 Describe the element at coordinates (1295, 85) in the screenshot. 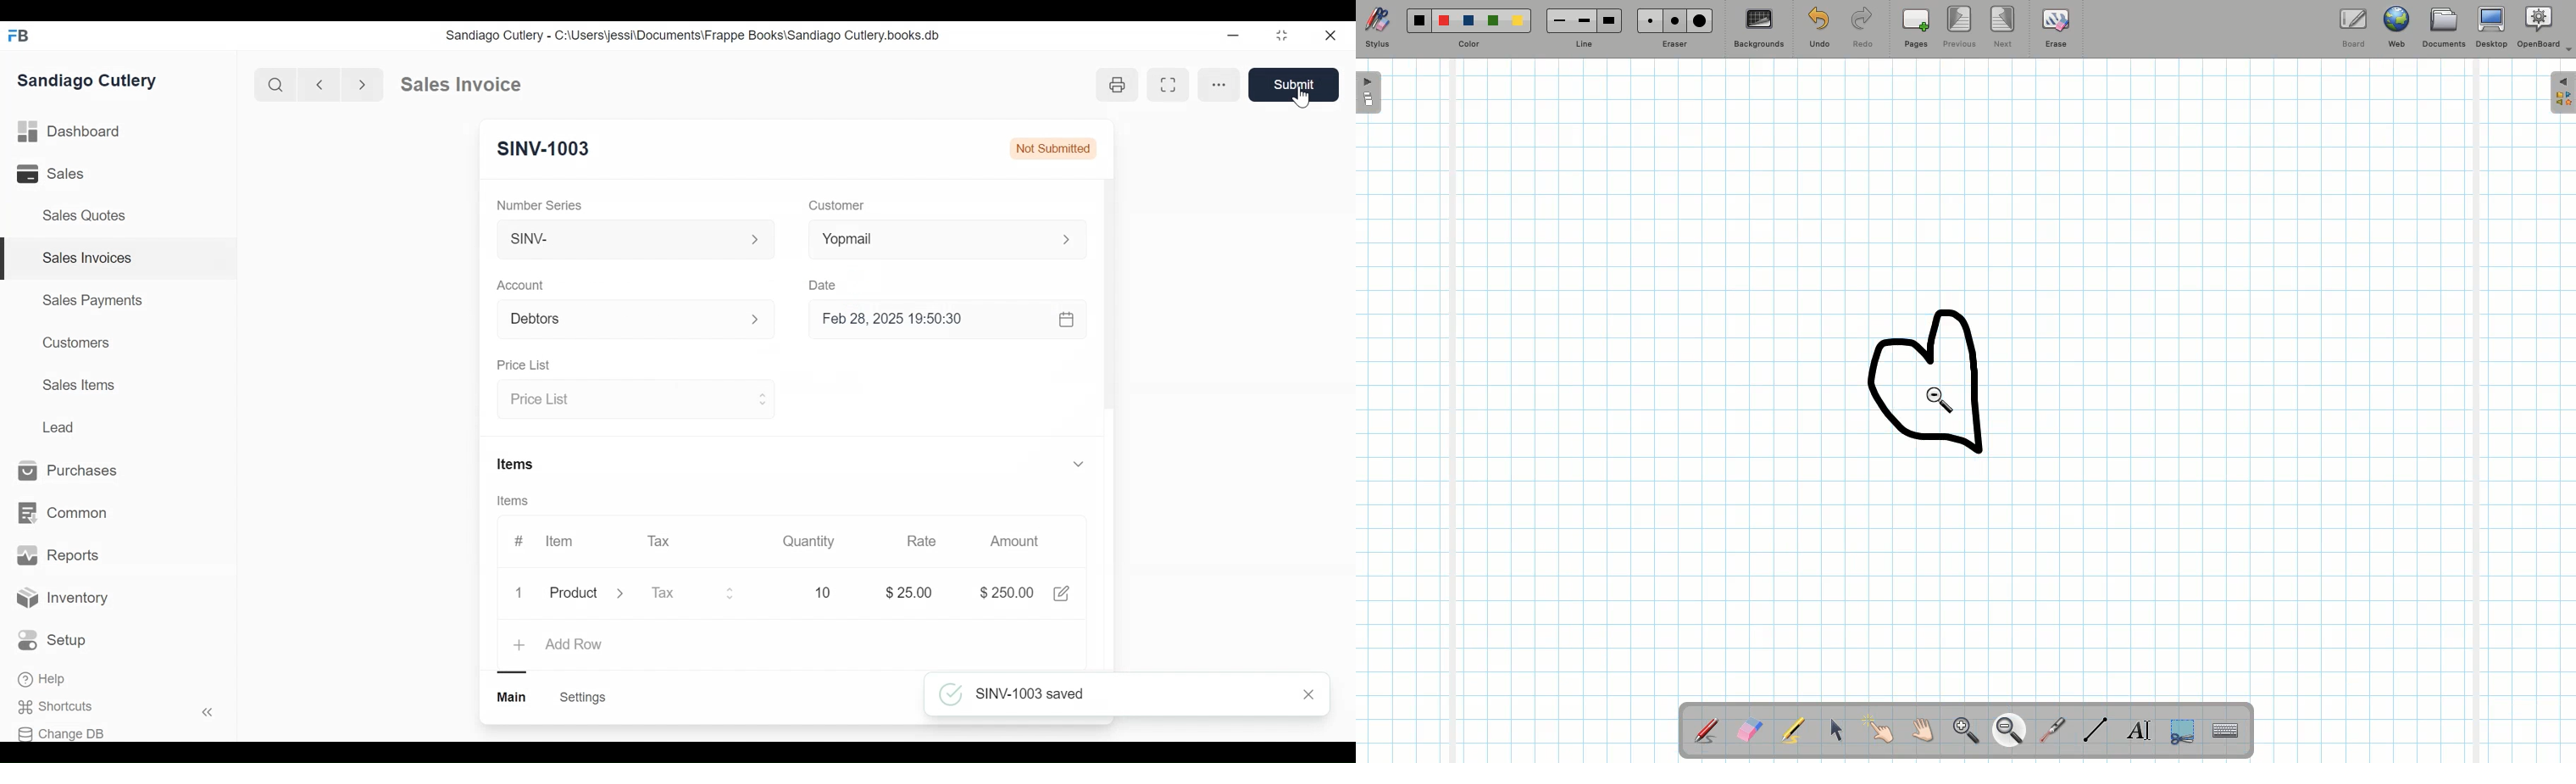

I see `Submit` at that location.